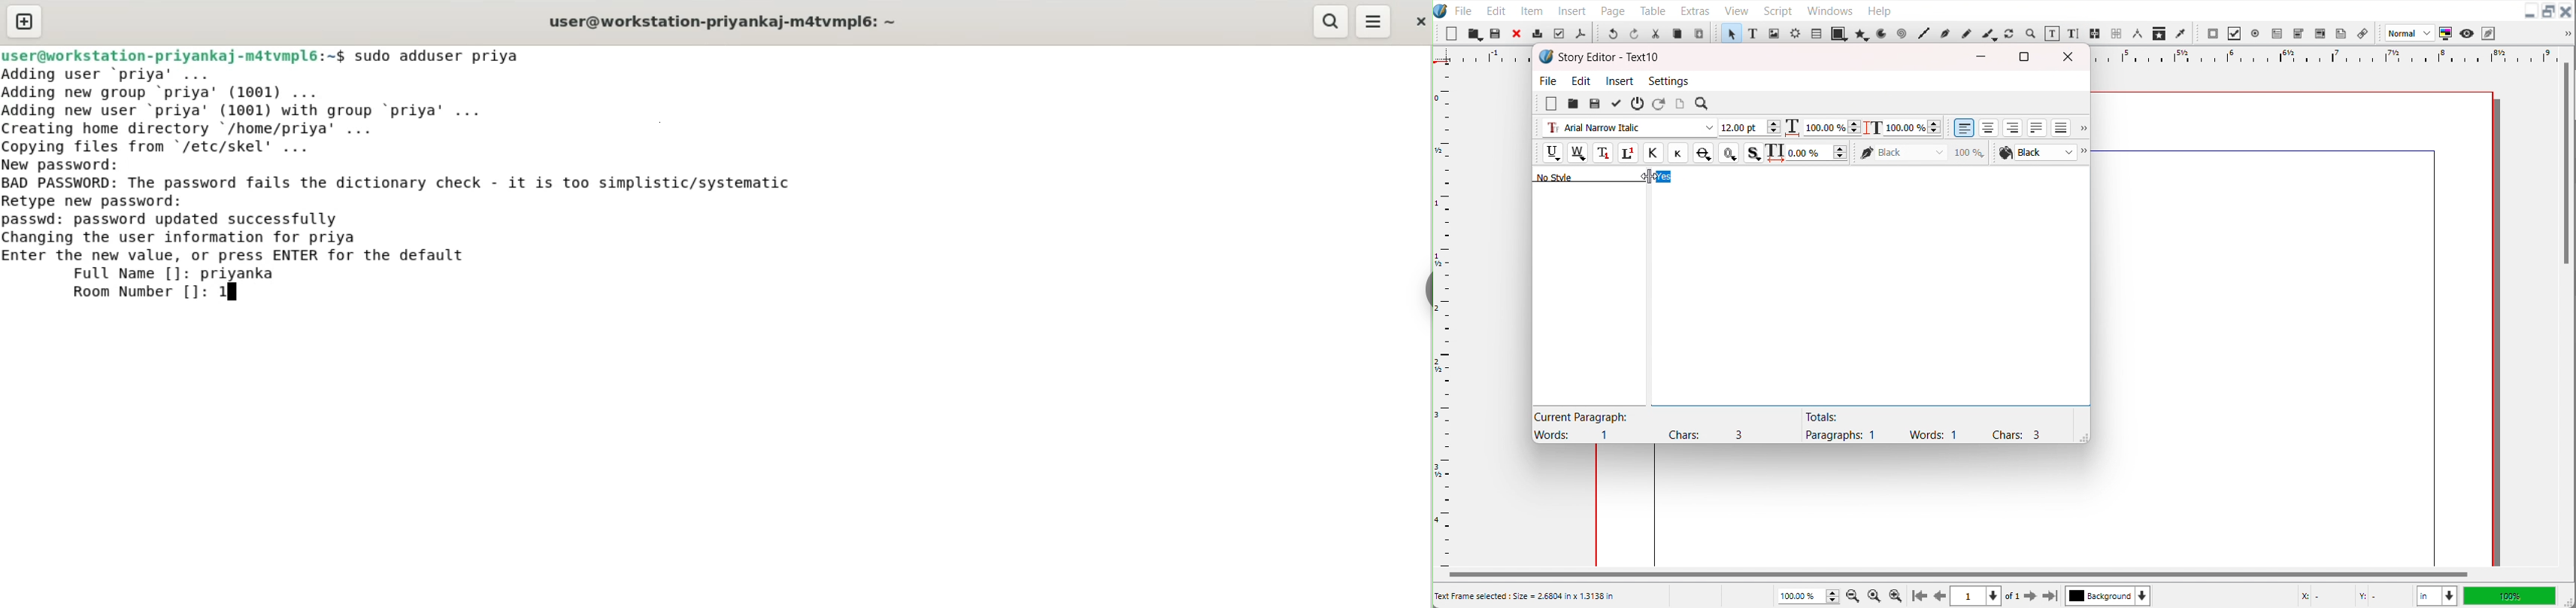 The height and width of the screenshot is (616, 2576). I want to click on Text, so click(1610, 57).